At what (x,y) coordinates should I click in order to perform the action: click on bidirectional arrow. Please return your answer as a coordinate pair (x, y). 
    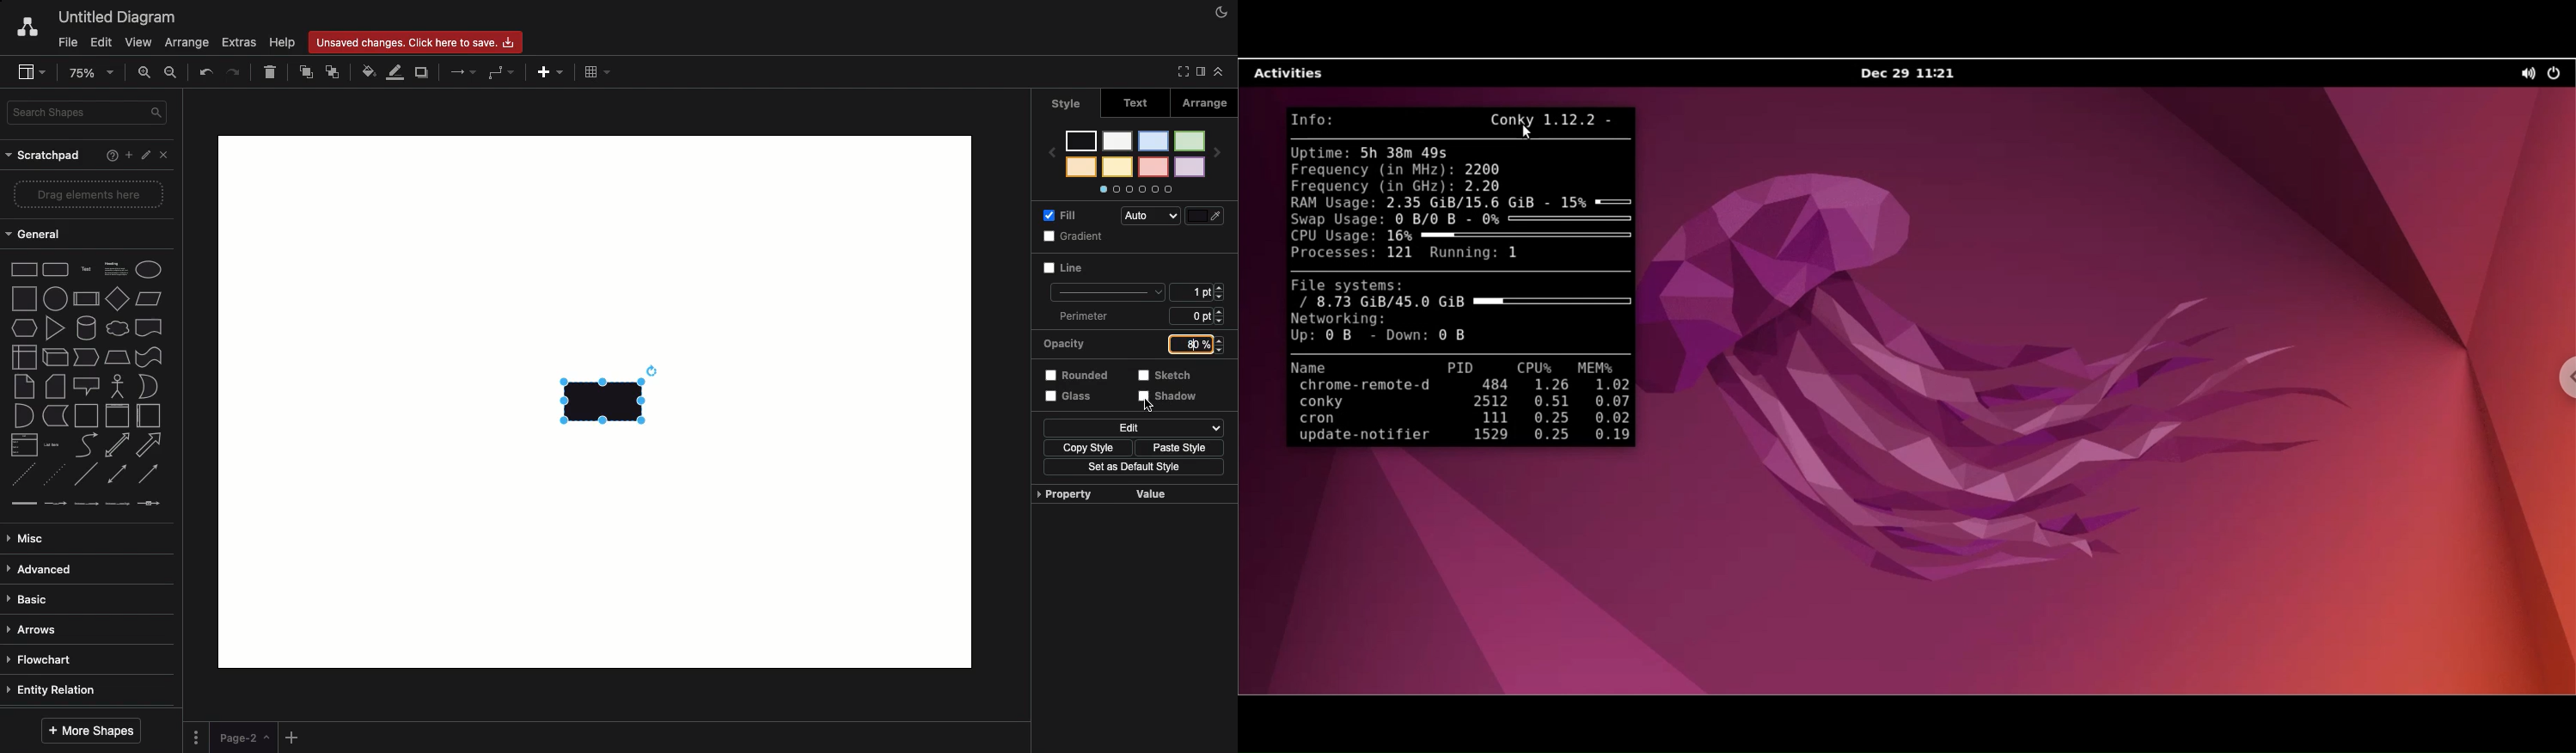
    Looking at the image, I should click on (118, 446).